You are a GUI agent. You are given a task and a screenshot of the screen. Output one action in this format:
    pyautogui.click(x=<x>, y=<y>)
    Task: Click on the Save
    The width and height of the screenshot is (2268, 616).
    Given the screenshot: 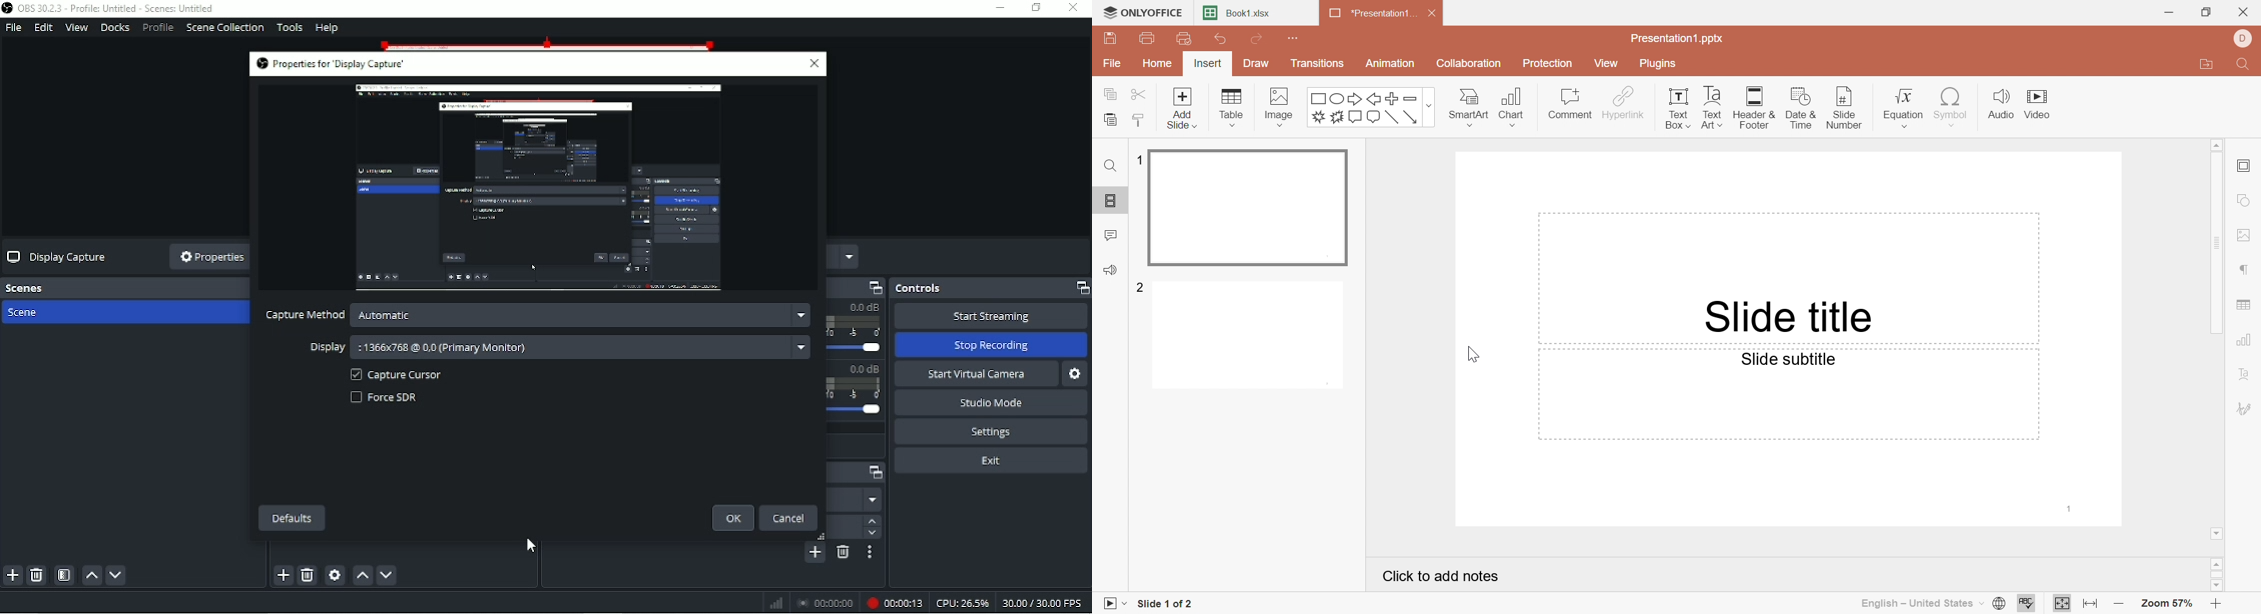 What is the action you would take?
    pyautogui.click(x=1110, y=38)
    